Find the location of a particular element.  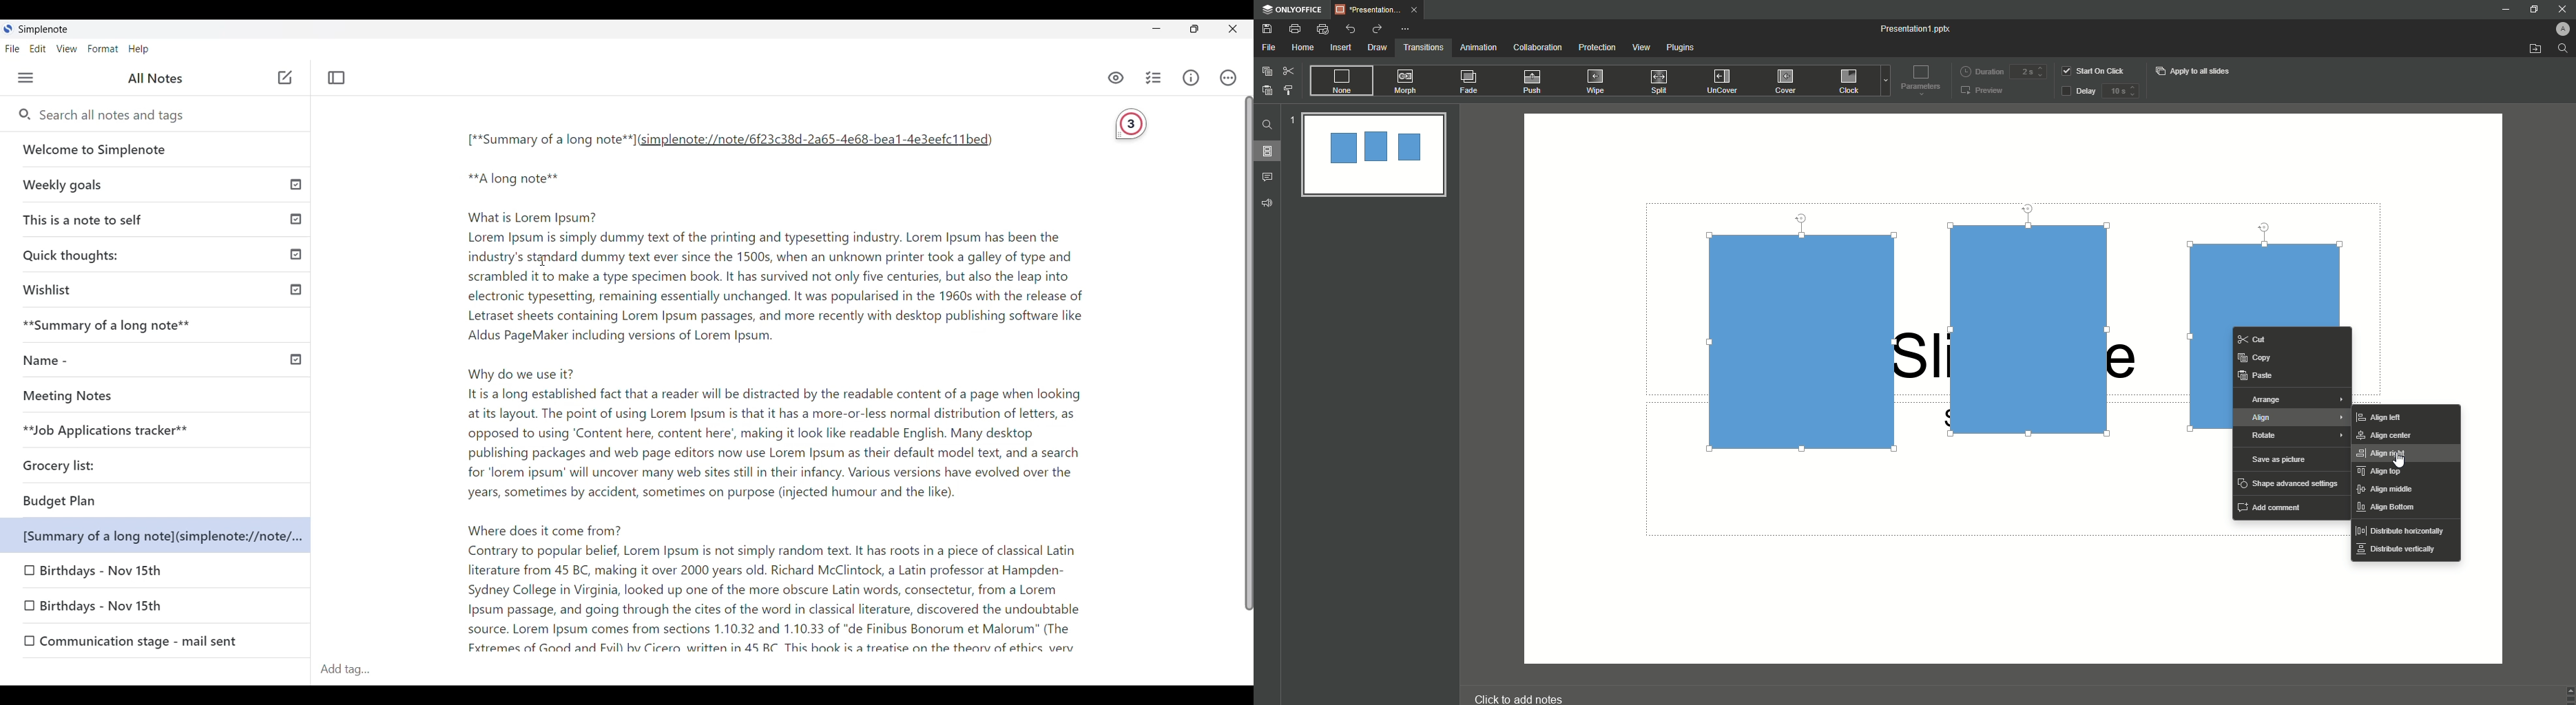

Add tag is located at coordinates (352, 669).